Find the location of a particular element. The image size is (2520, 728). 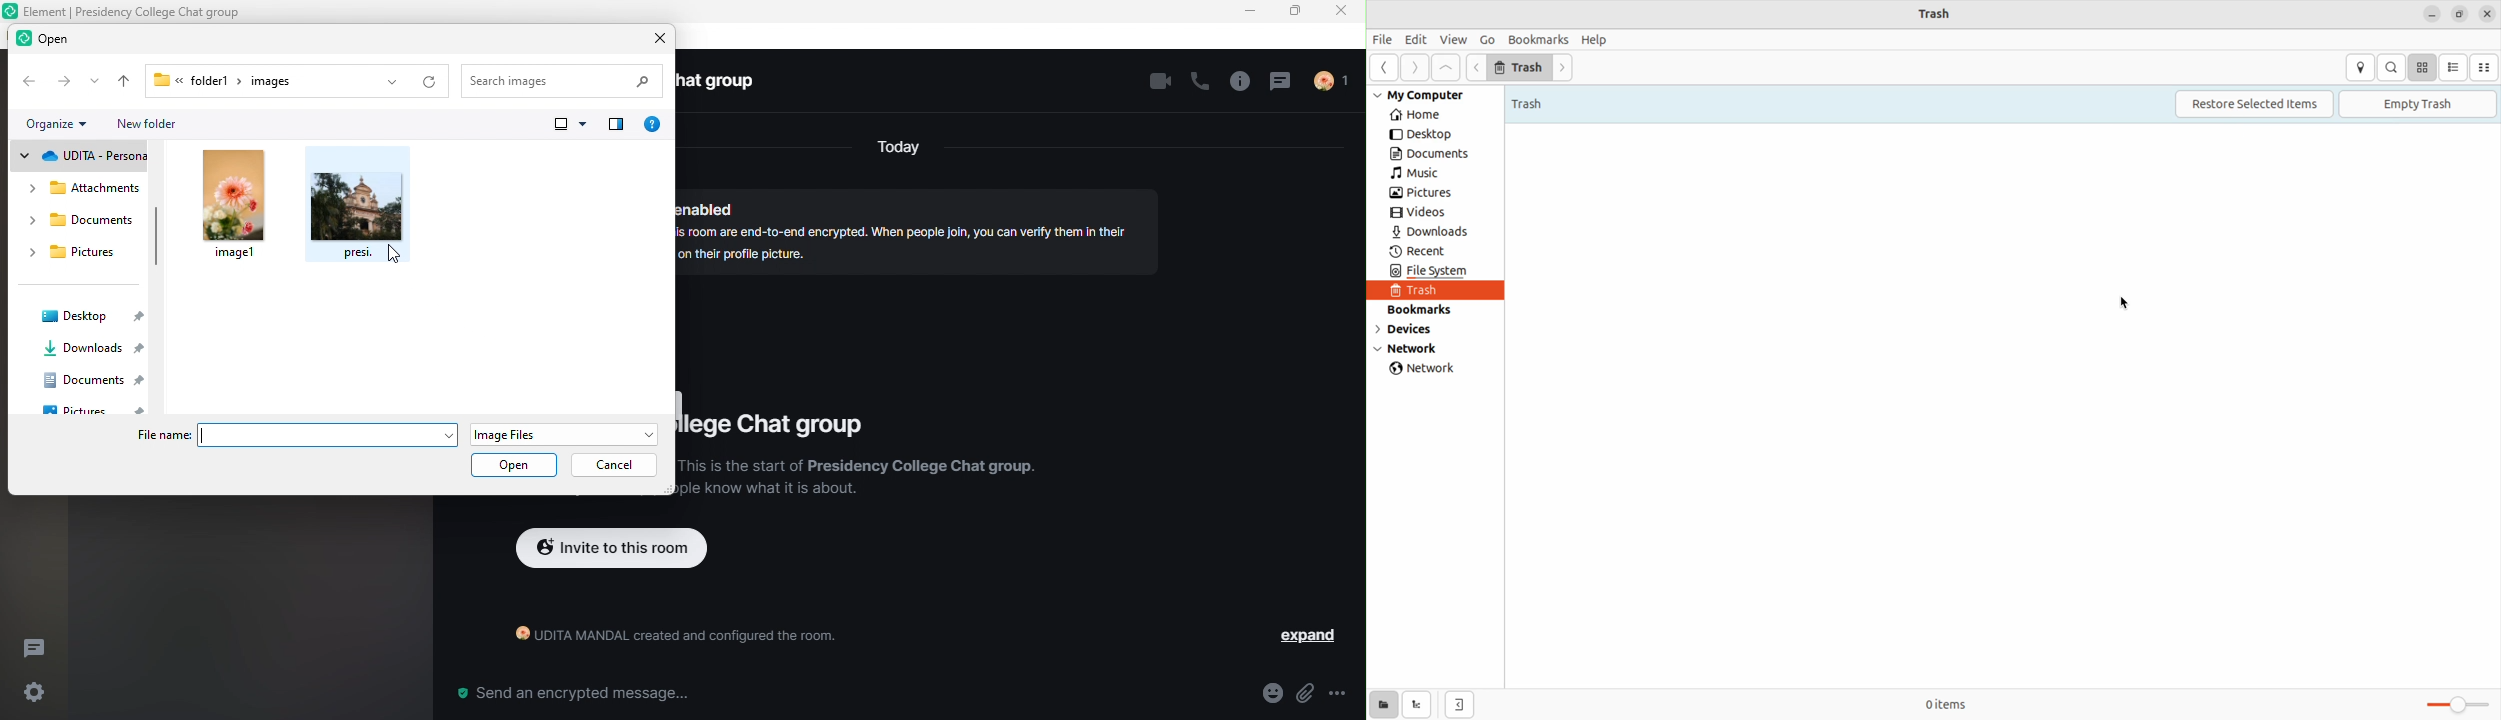

people is located at coordinates (1340, 83).